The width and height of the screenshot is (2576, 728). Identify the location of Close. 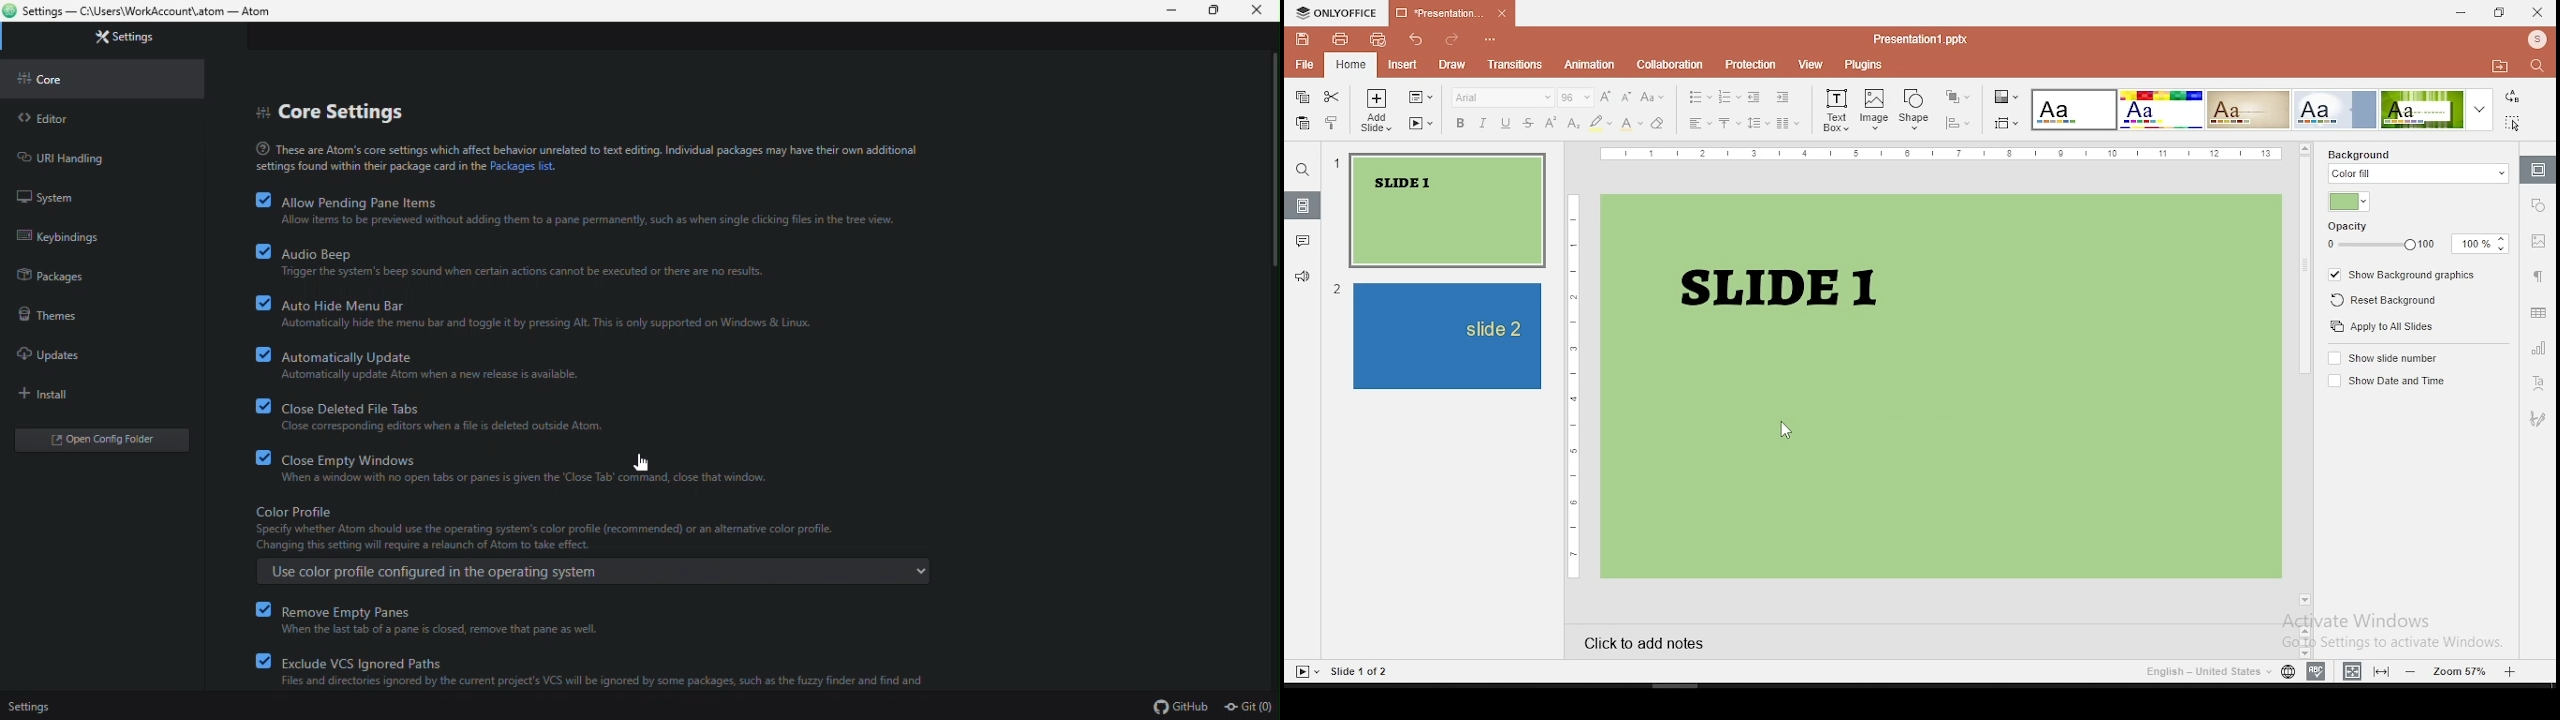
(1258, 11).